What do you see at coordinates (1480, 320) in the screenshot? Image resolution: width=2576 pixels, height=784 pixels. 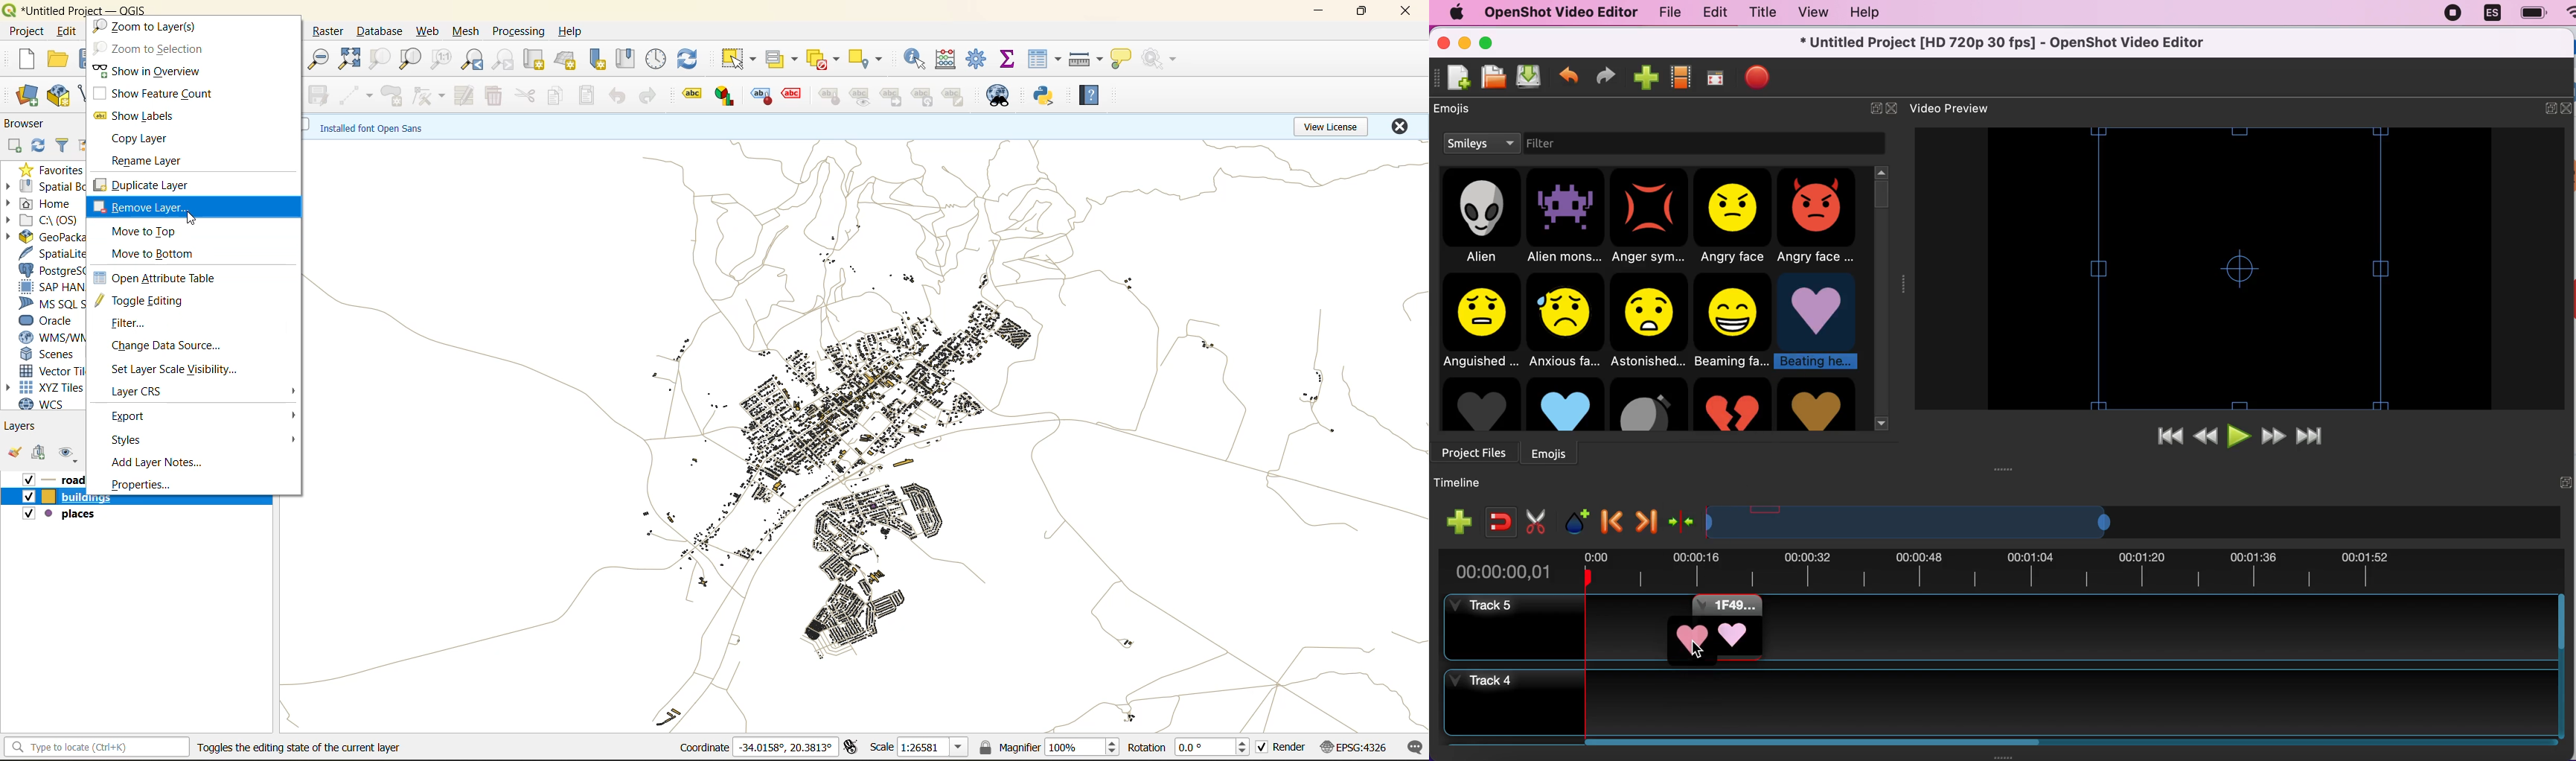 I see `anguished` at bounding box center [1480, 320].